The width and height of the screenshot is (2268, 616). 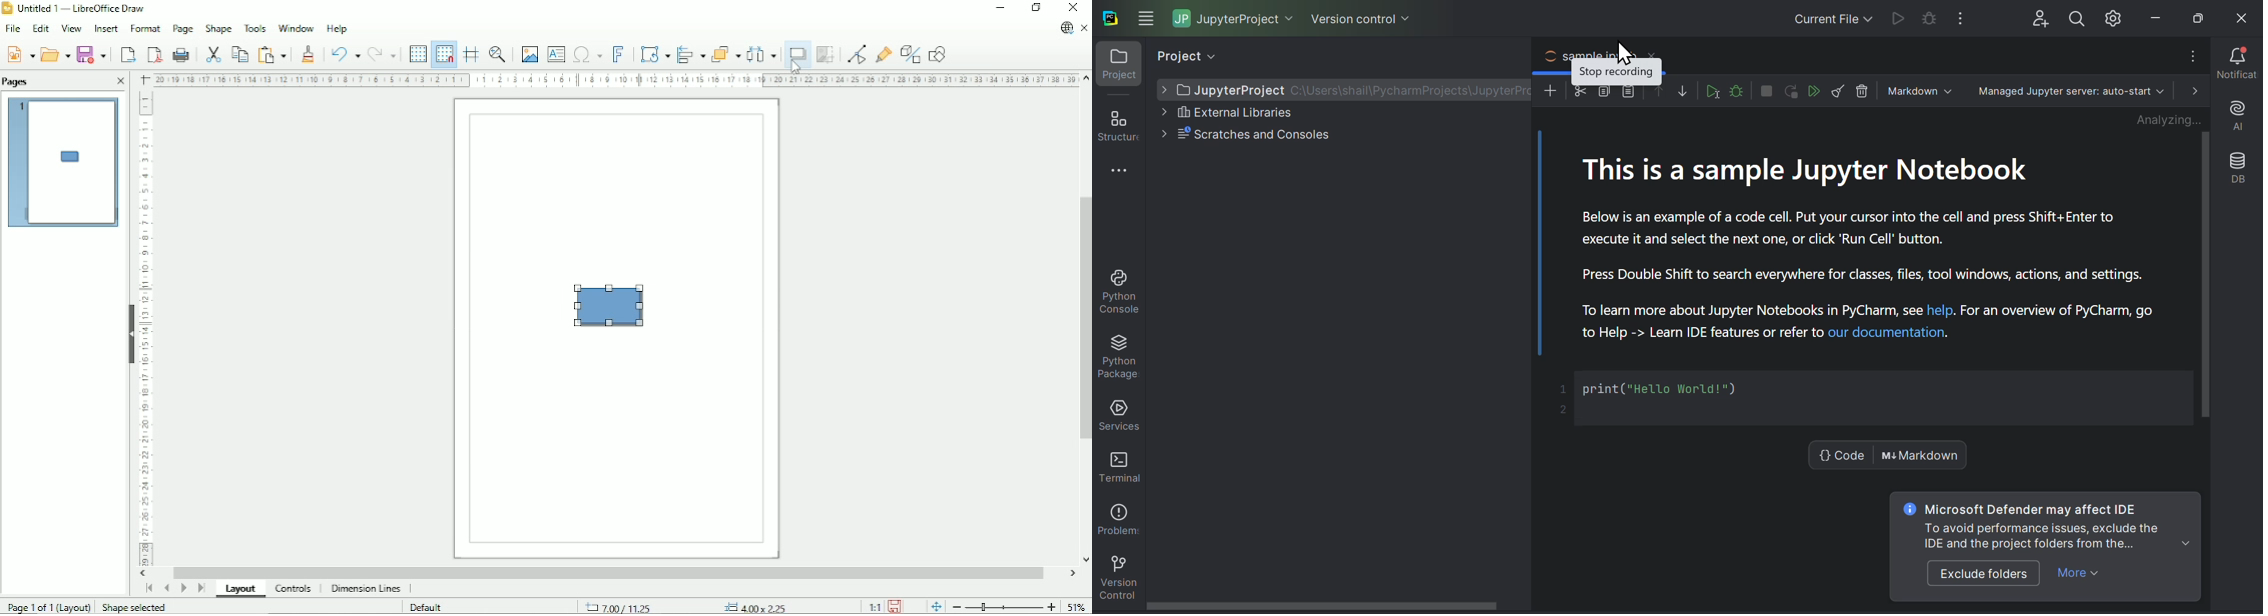 What do you see at coordinates (383, 54) in the screenshot?
I see `Redo` at bounding box center [383, 54].